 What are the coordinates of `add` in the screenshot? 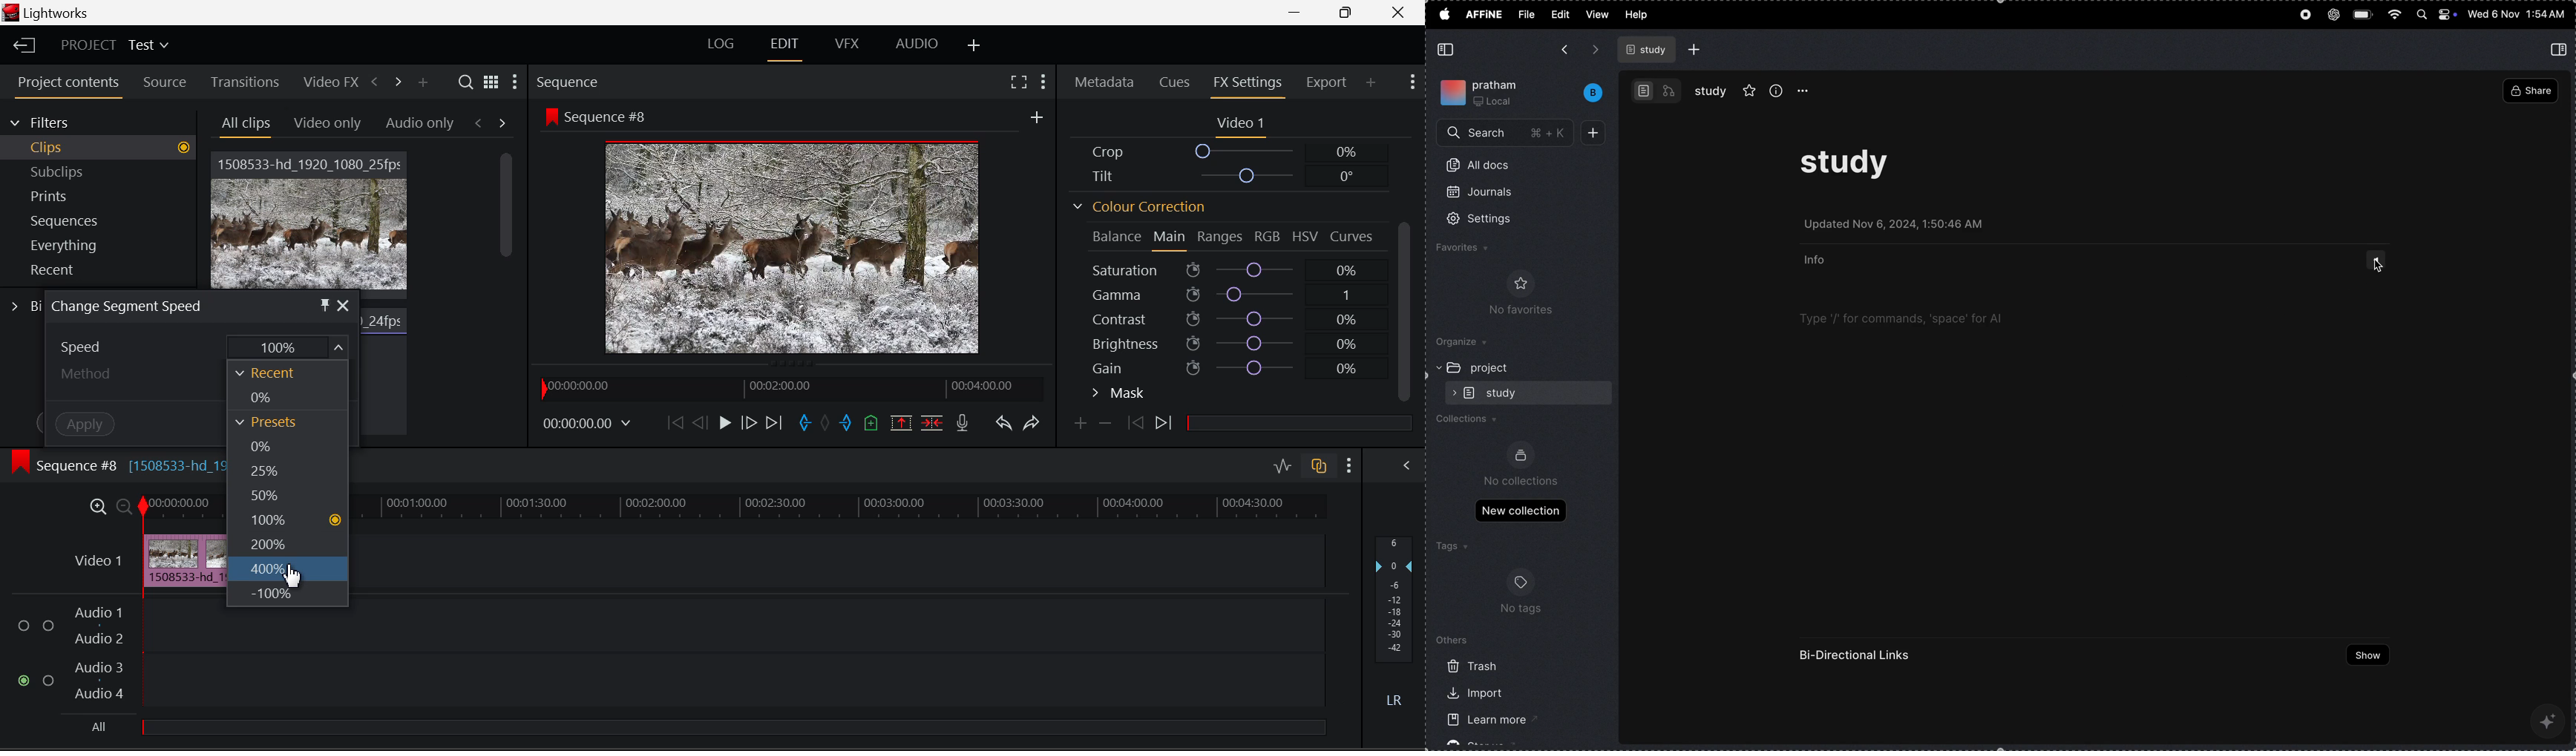 It's located at (1597, 133).